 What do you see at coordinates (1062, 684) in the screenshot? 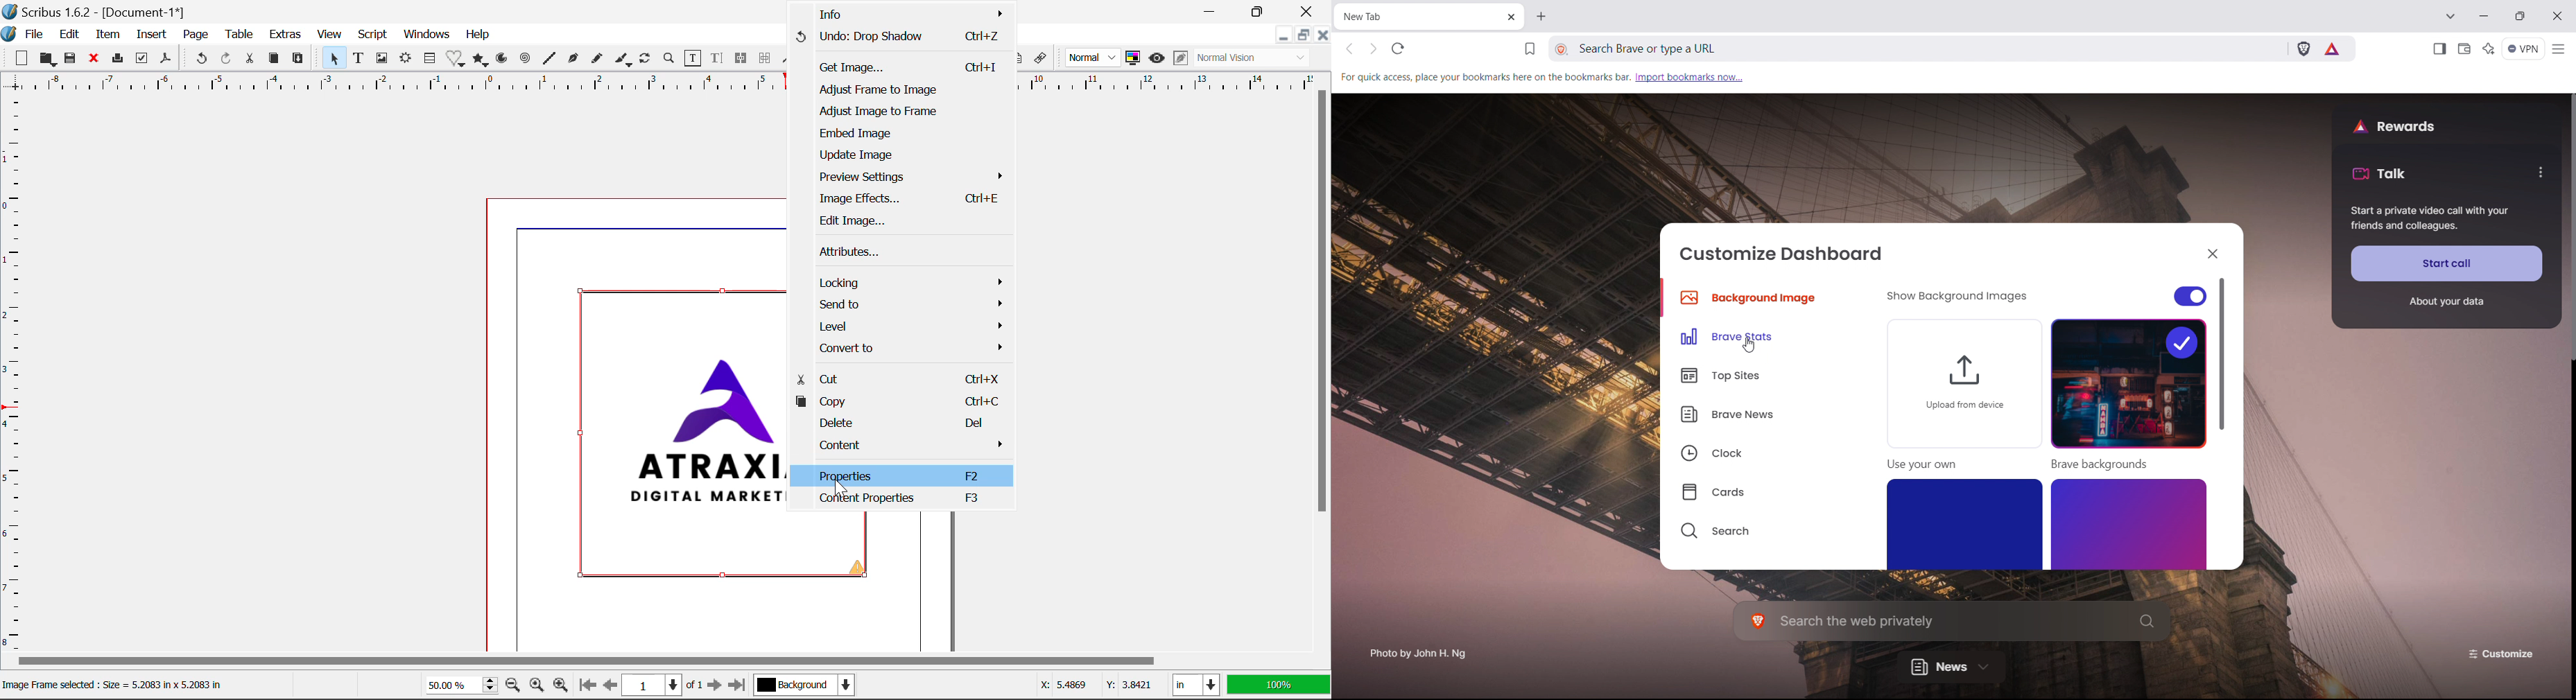
I see `X: 5.4869` at bounding box center [1062, 684].